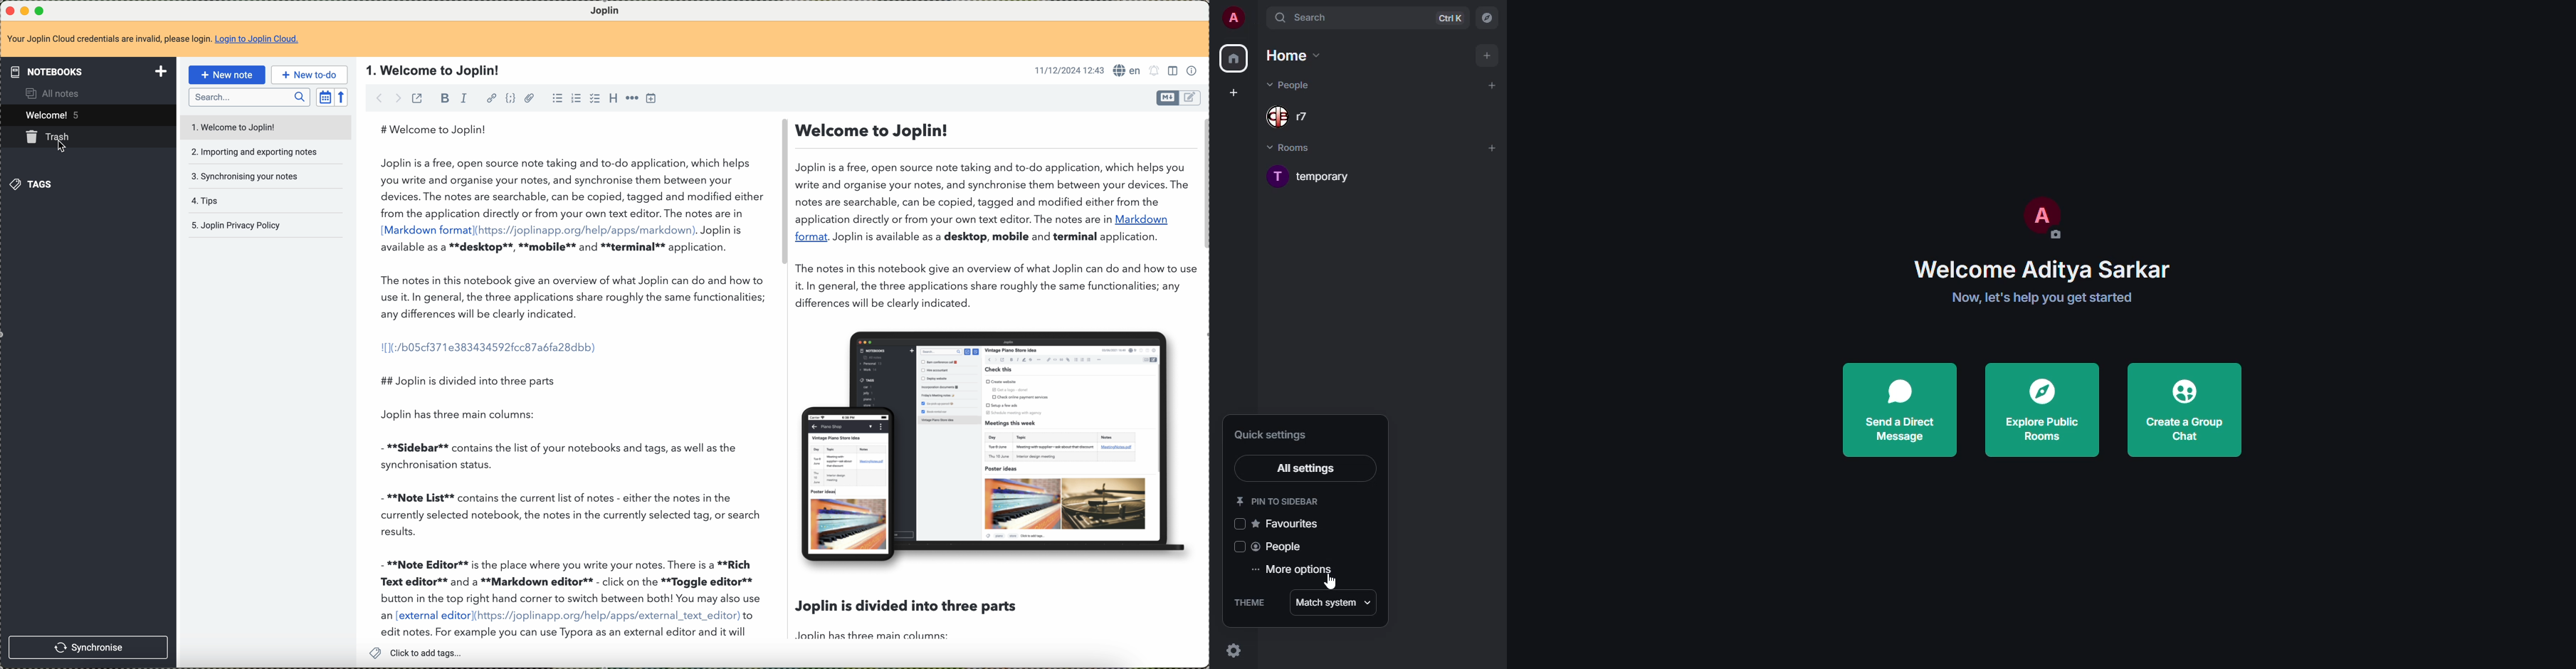 The width and height of the screenshot is (2576, 672). I want to click on quick settings, so click(1272, 434).